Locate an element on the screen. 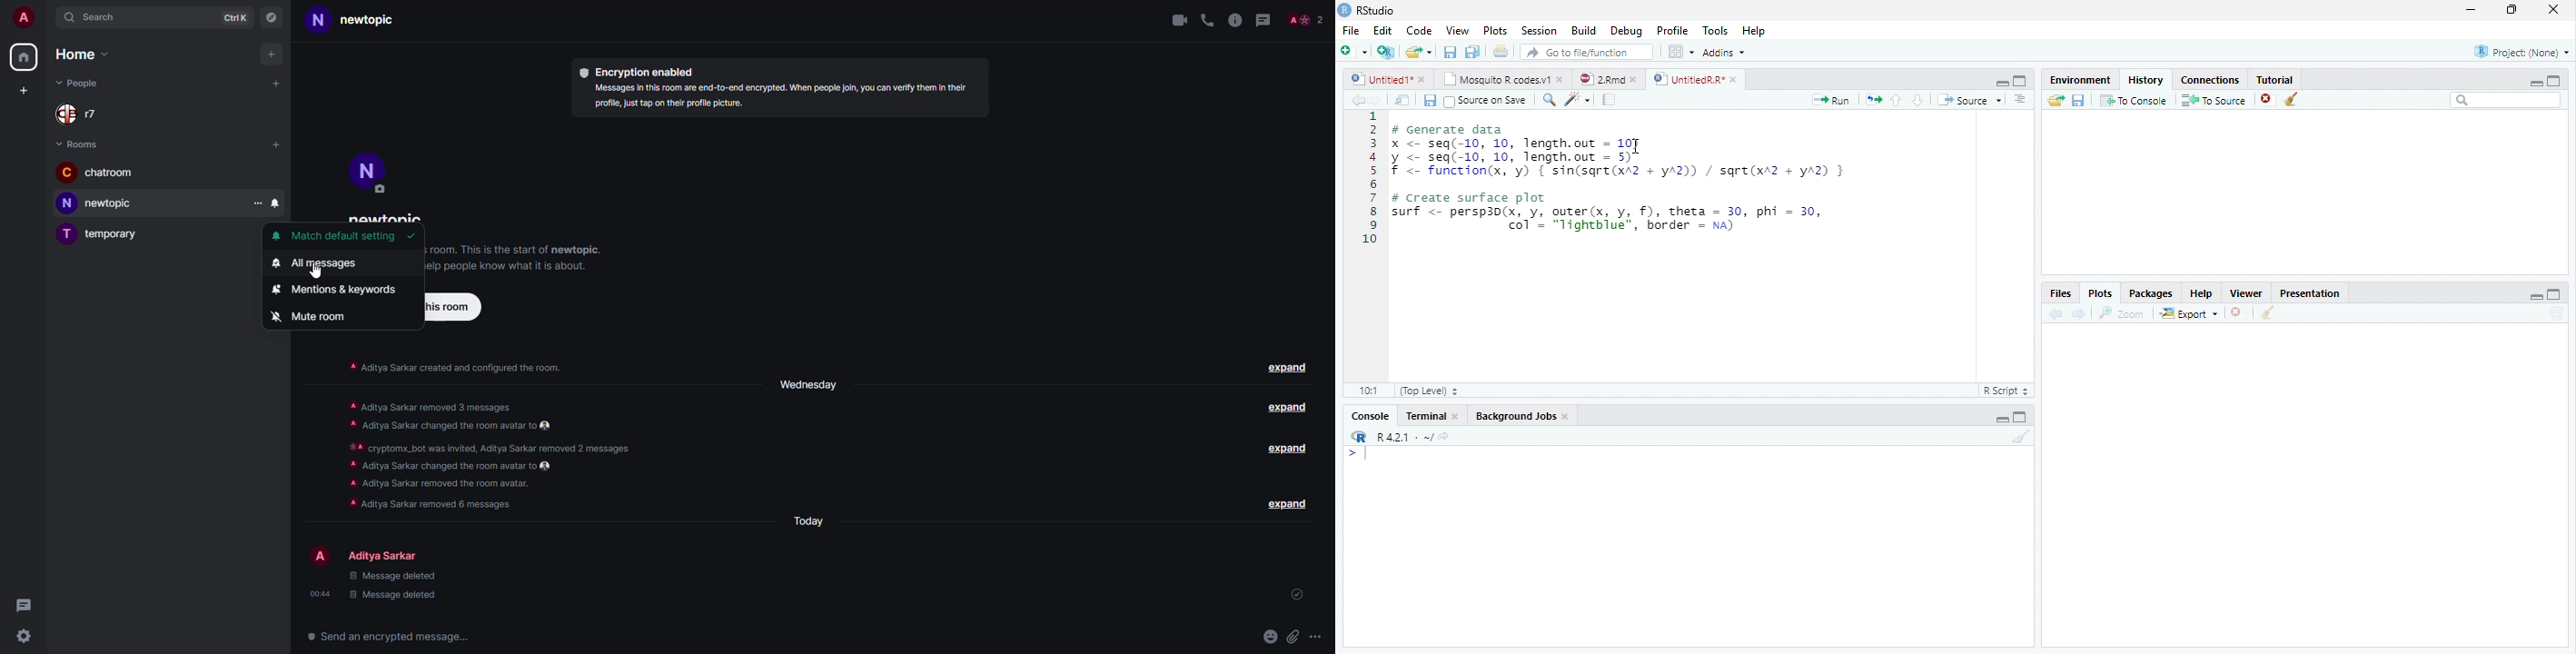 The width and height of the screenshot is (2576, 672). Load history from an existing file is located at coordinates (2055, 101).